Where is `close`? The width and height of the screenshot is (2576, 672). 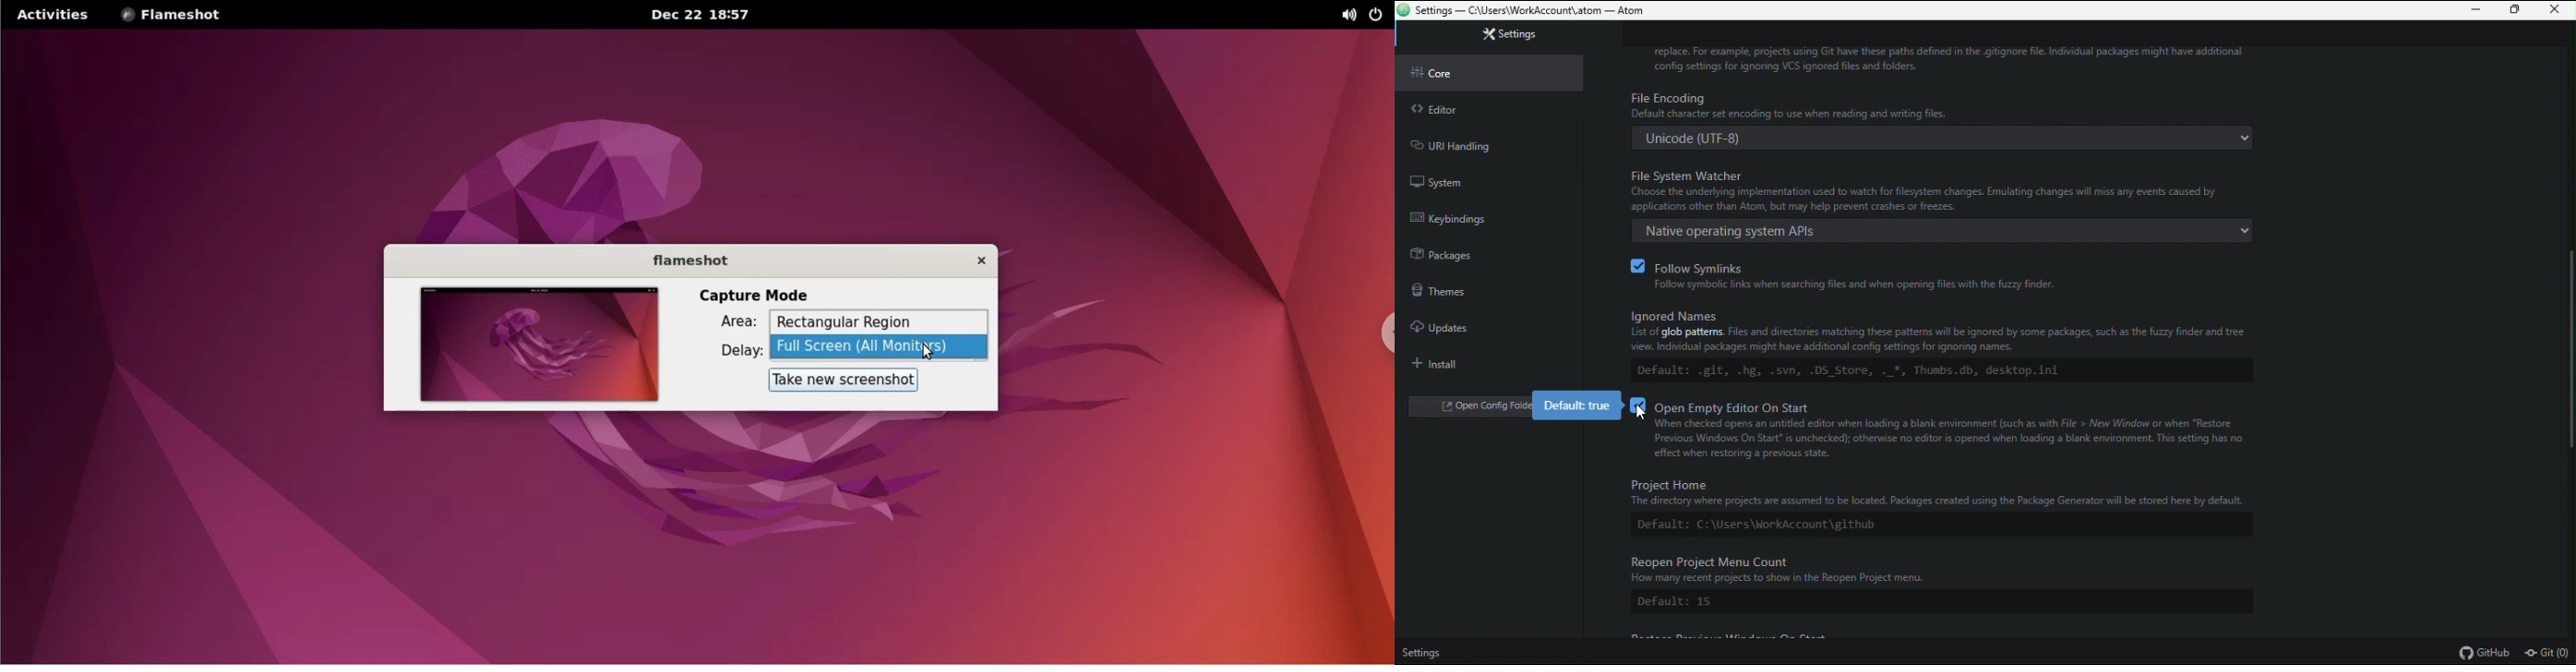 close is located at coordinates (2553, 10).